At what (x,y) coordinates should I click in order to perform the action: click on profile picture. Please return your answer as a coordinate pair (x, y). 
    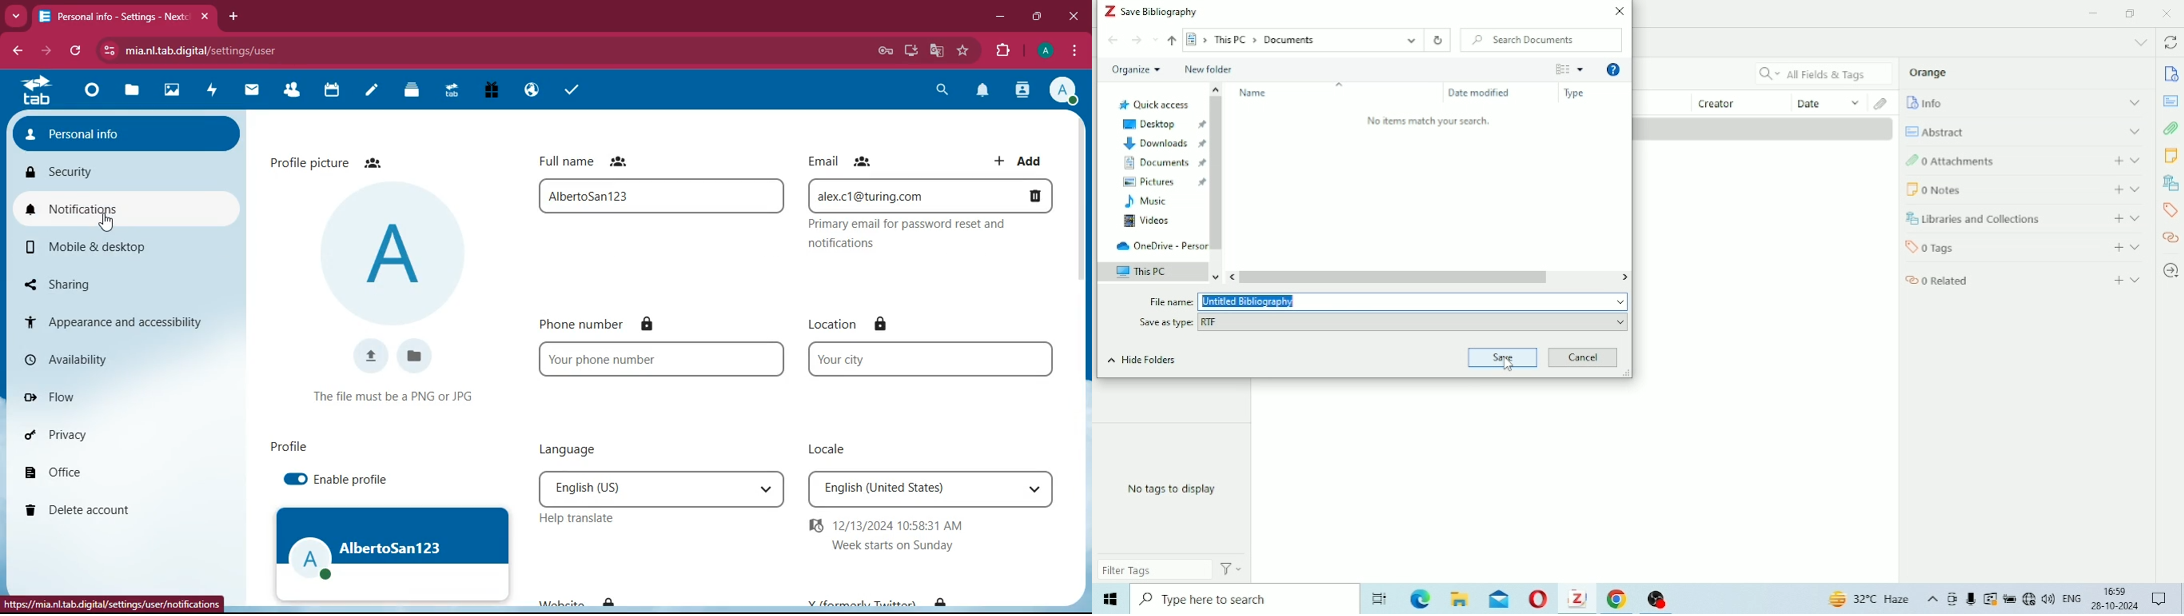
    Looking at the image, I should click on (403, 254).